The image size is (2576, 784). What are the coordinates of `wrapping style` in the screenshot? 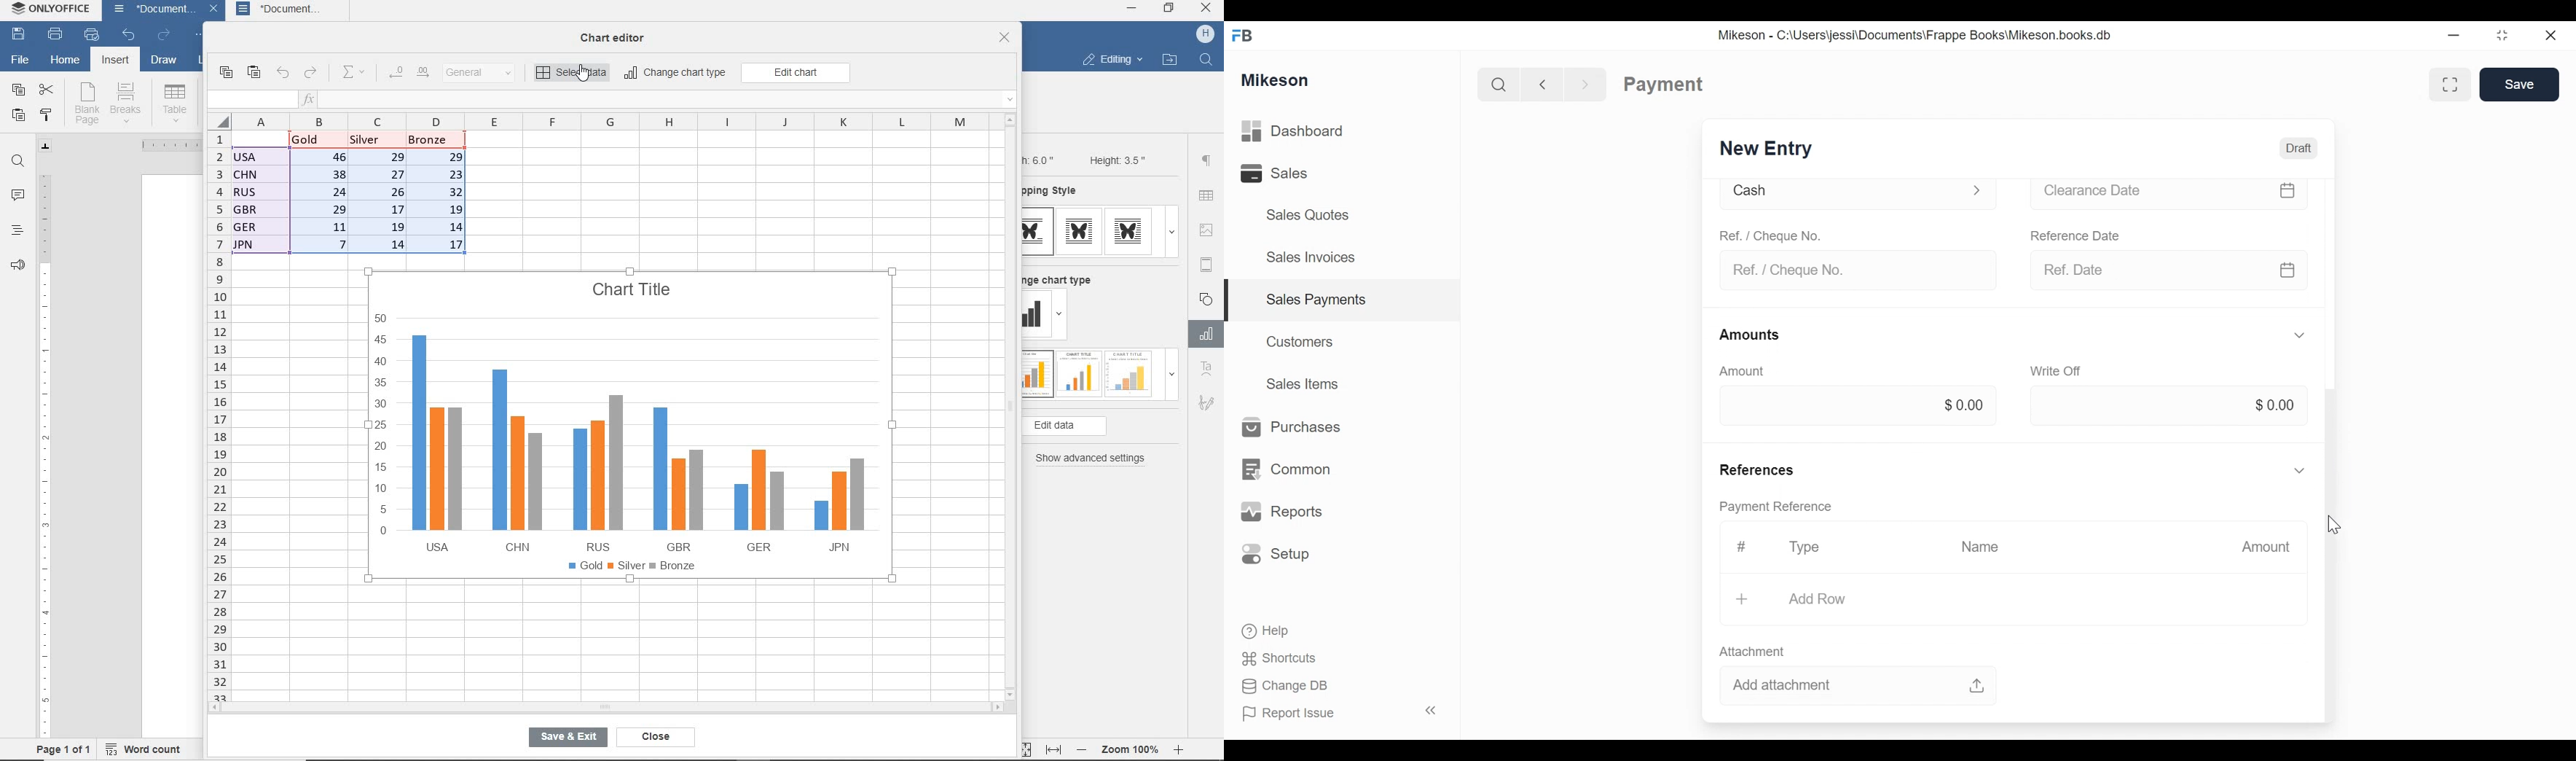 It's located at (1071, 192).